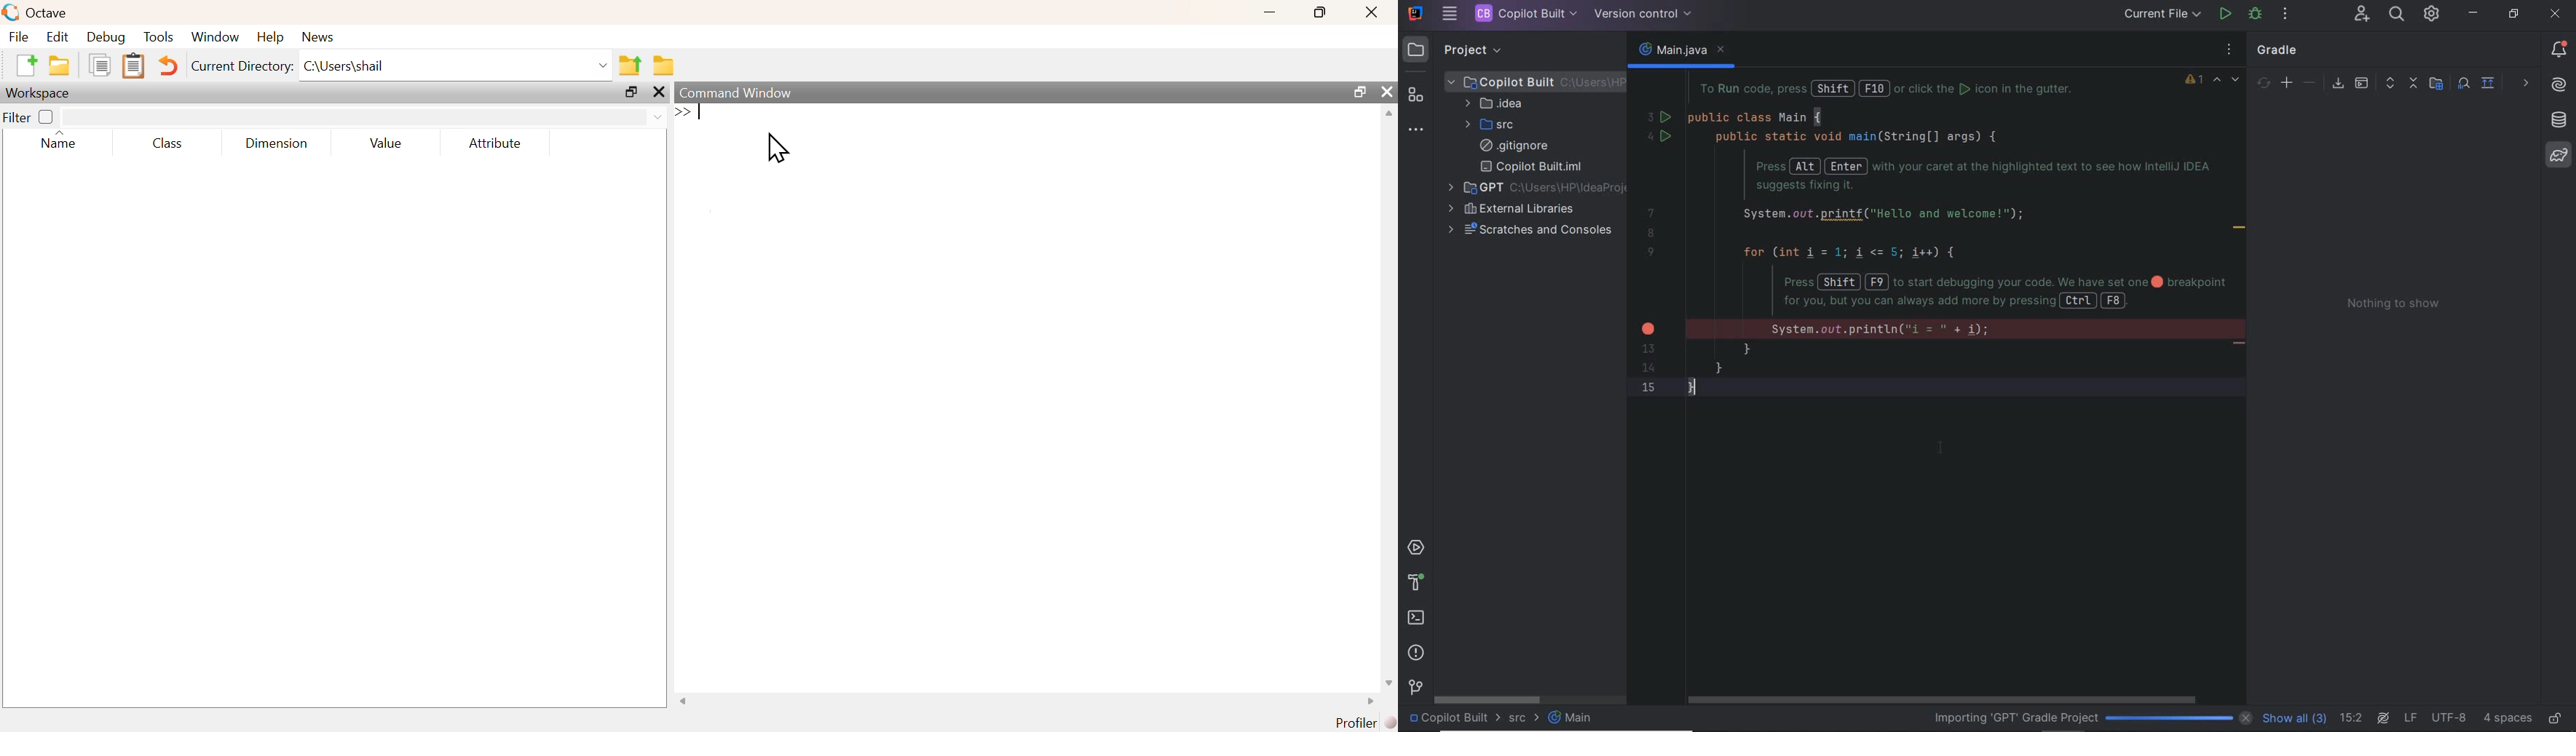  I want to click on additional project opened in the same window, so click(1533, 188).